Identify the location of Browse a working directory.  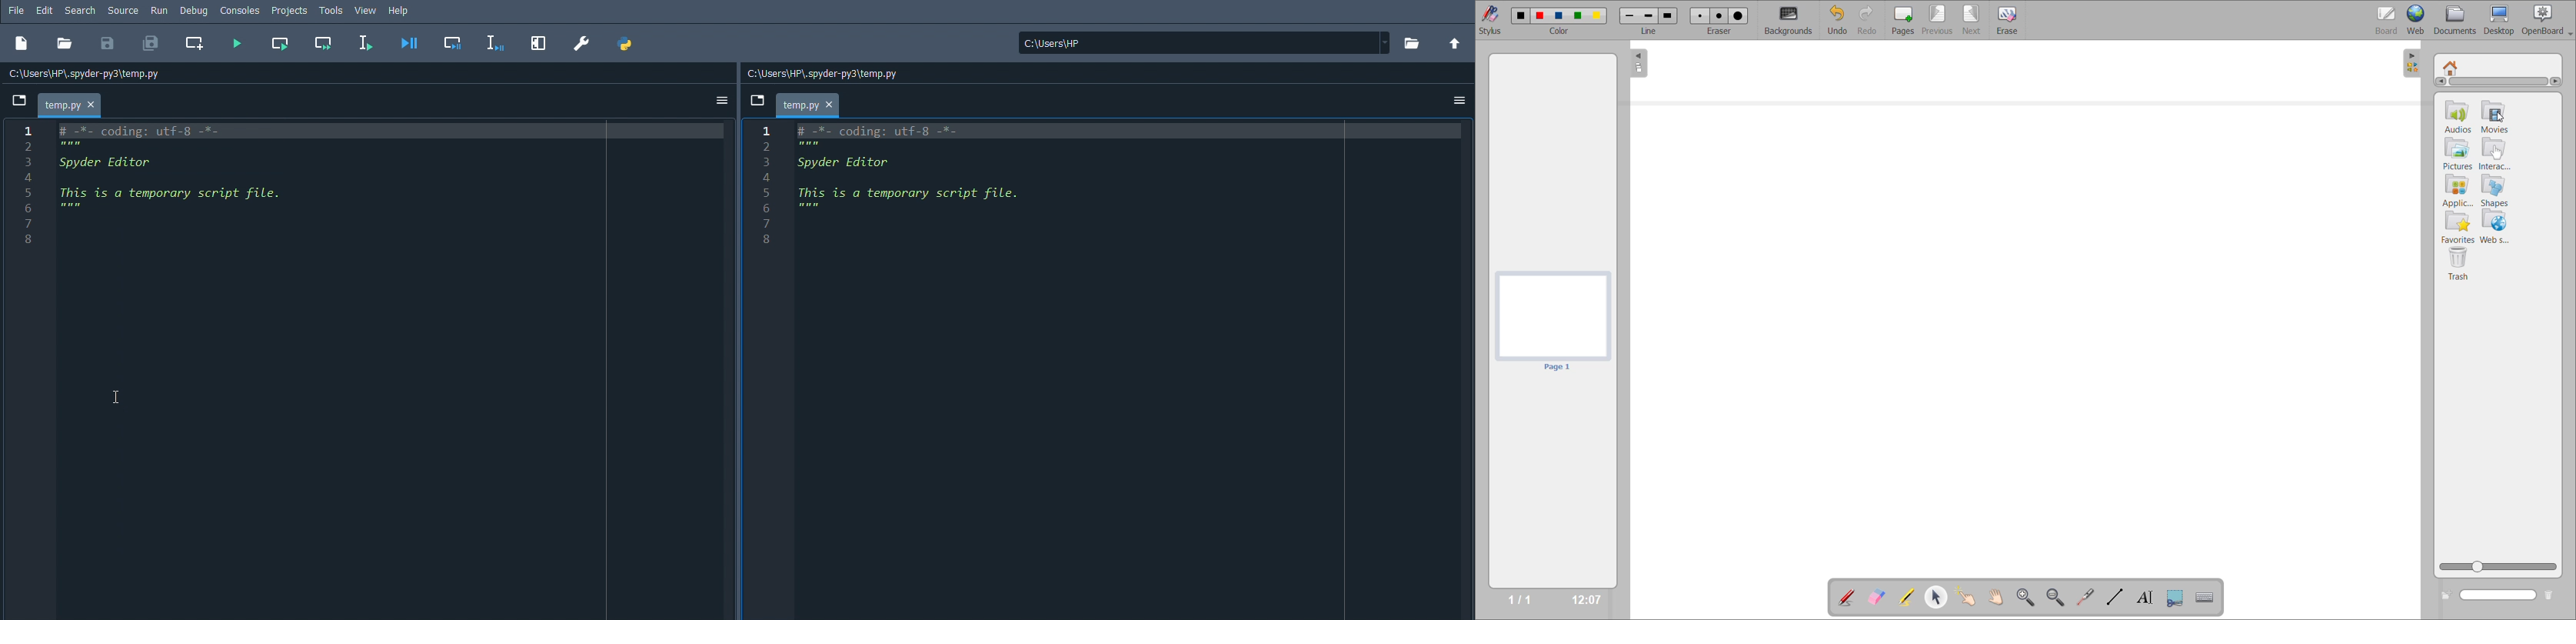
(1412, 42).